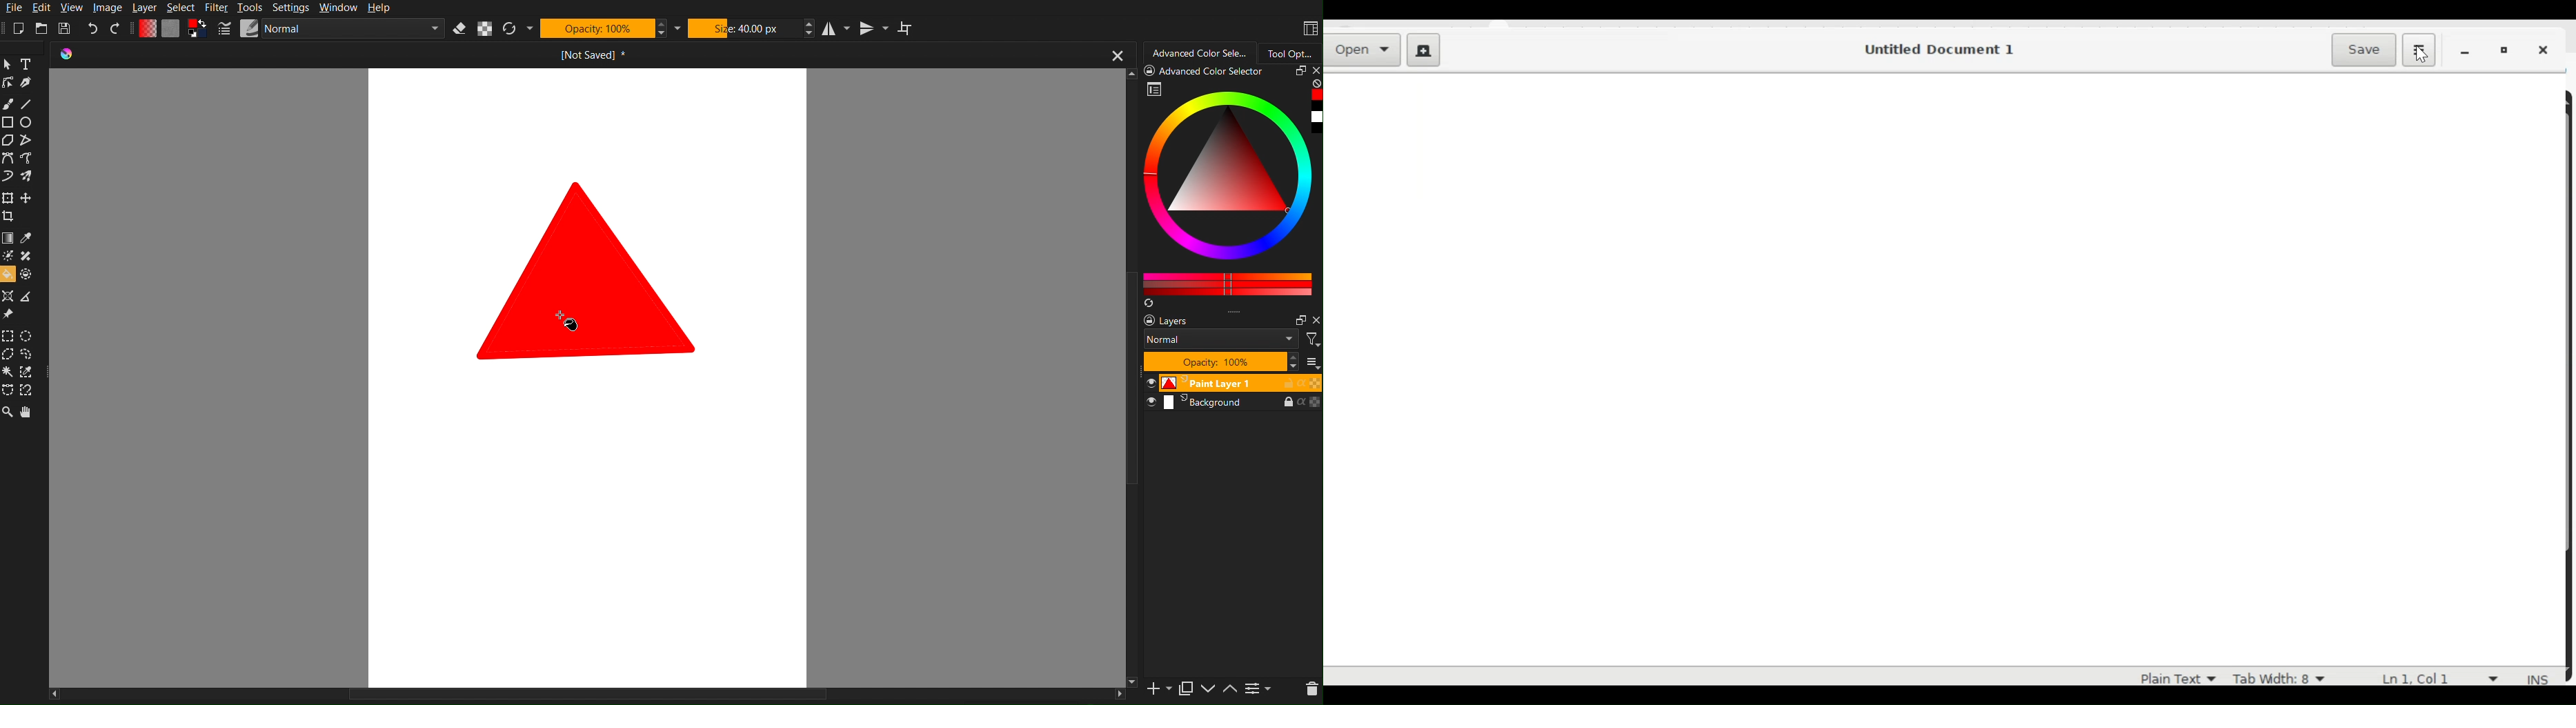 The width and height of the screenshot is (2576, 728). Describe the element at coordinates (1291, 51) in the screenshot. I see `Tool Options` at that location.